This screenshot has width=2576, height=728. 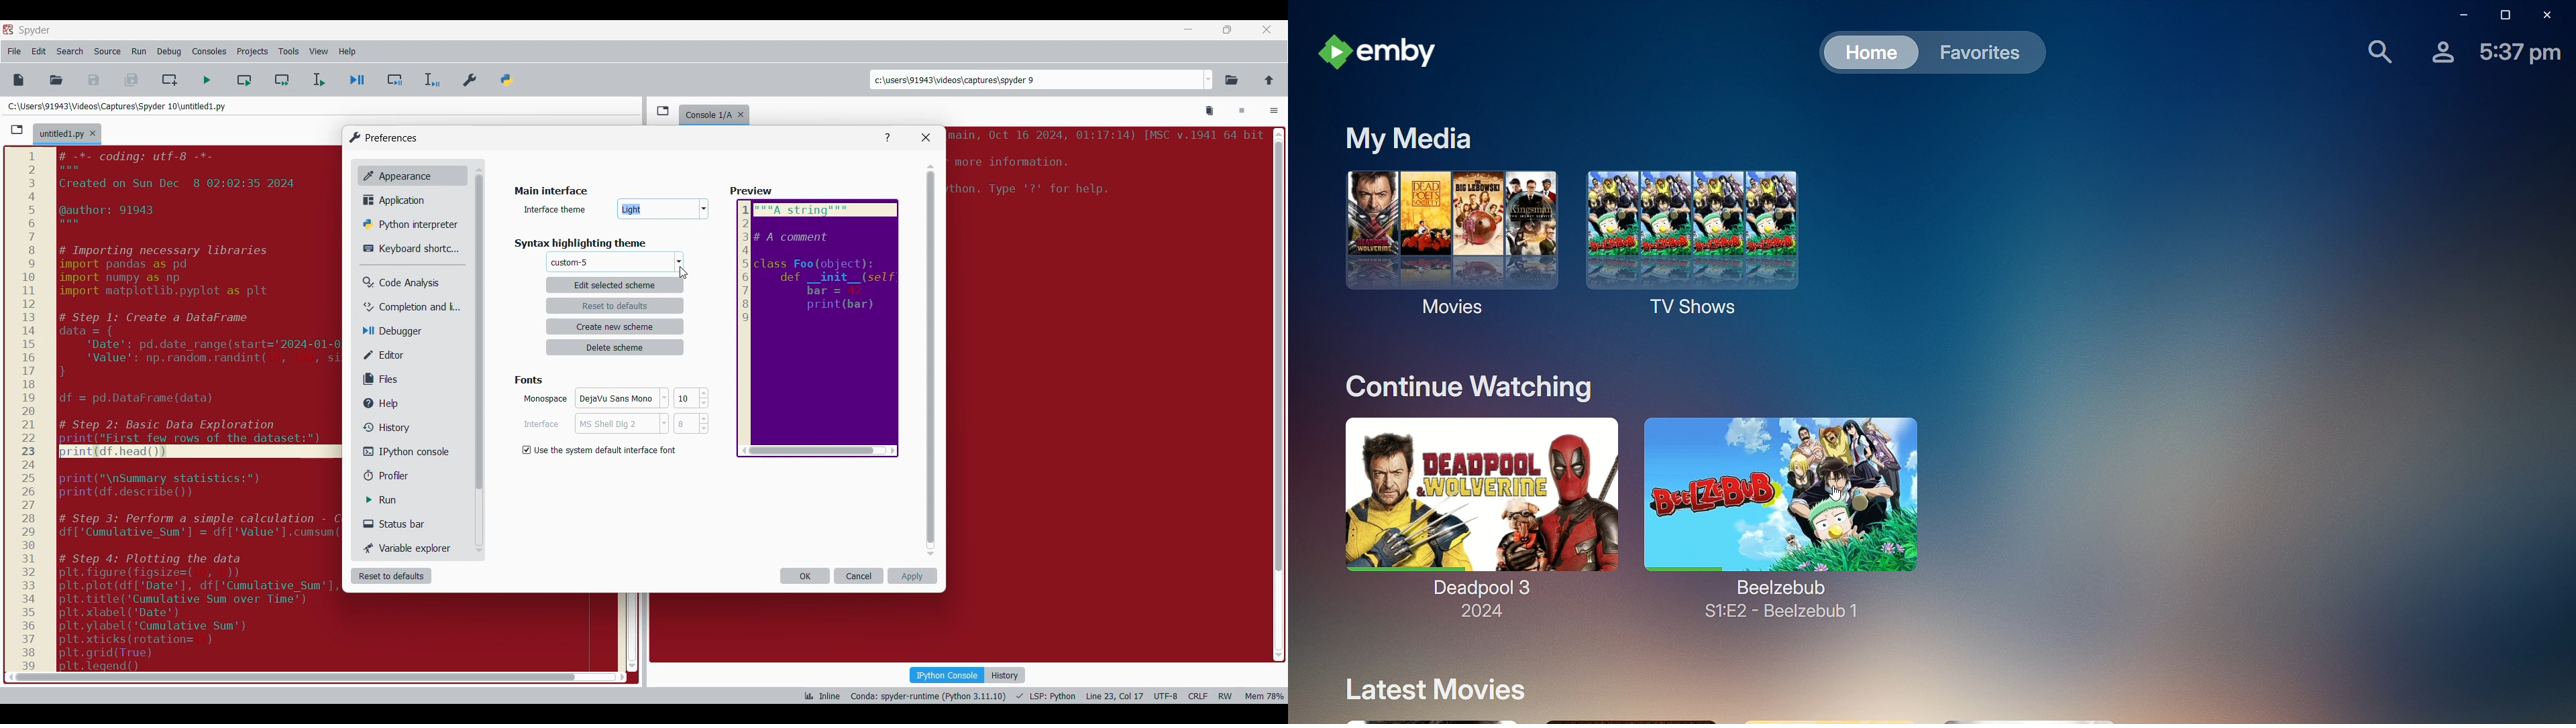 I want to click on Run current cell and go to next one, so click(x=282, y=80).